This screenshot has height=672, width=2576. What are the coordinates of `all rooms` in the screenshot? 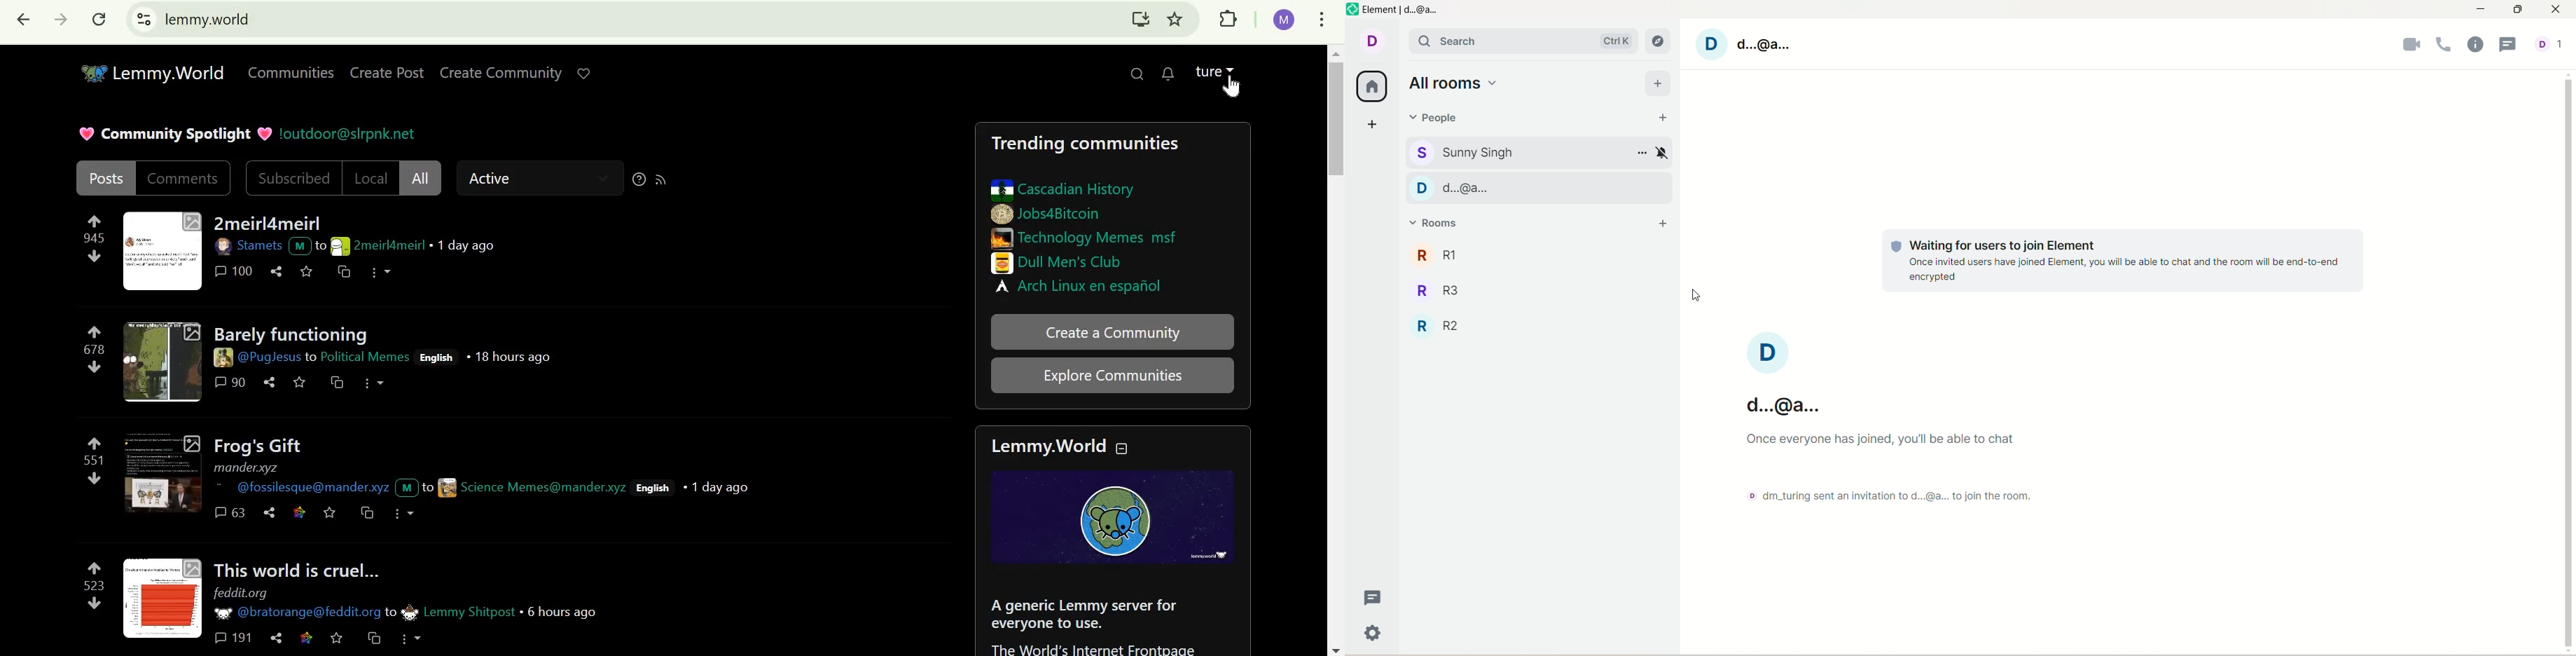 It's located at (1460, 85).